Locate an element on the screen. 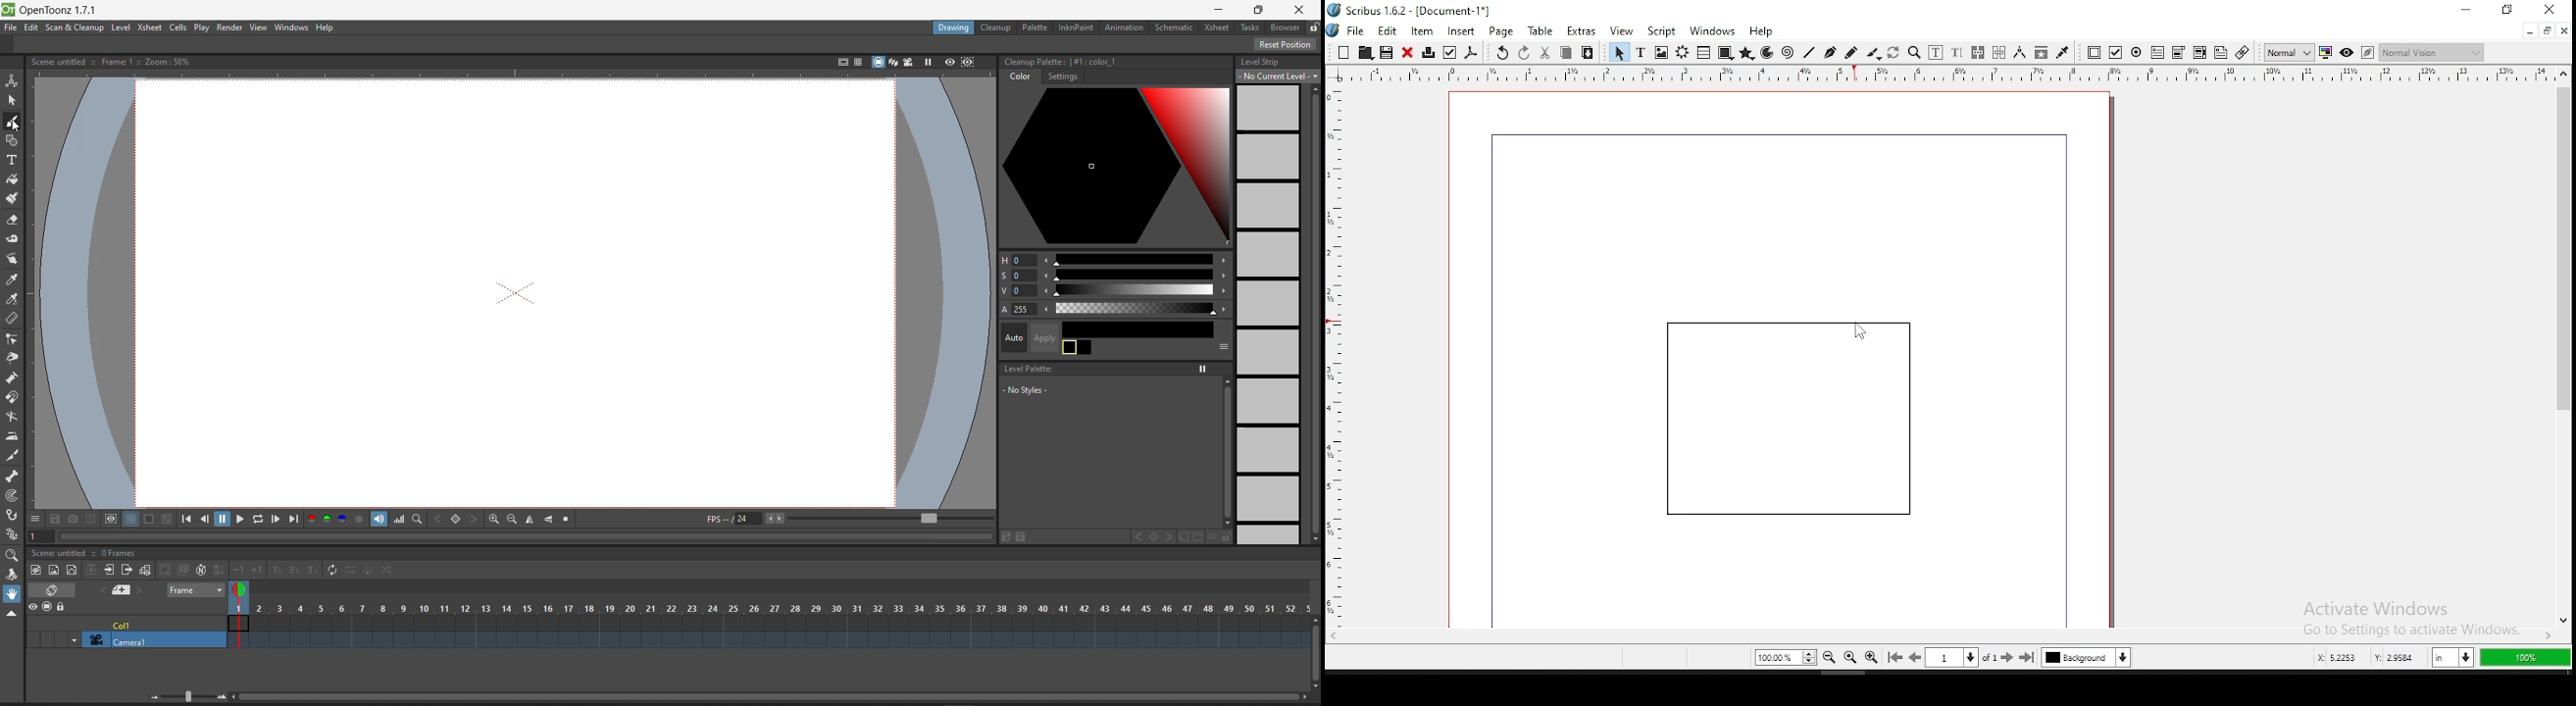  collapse toolbar is located at coordinates (13, 612).